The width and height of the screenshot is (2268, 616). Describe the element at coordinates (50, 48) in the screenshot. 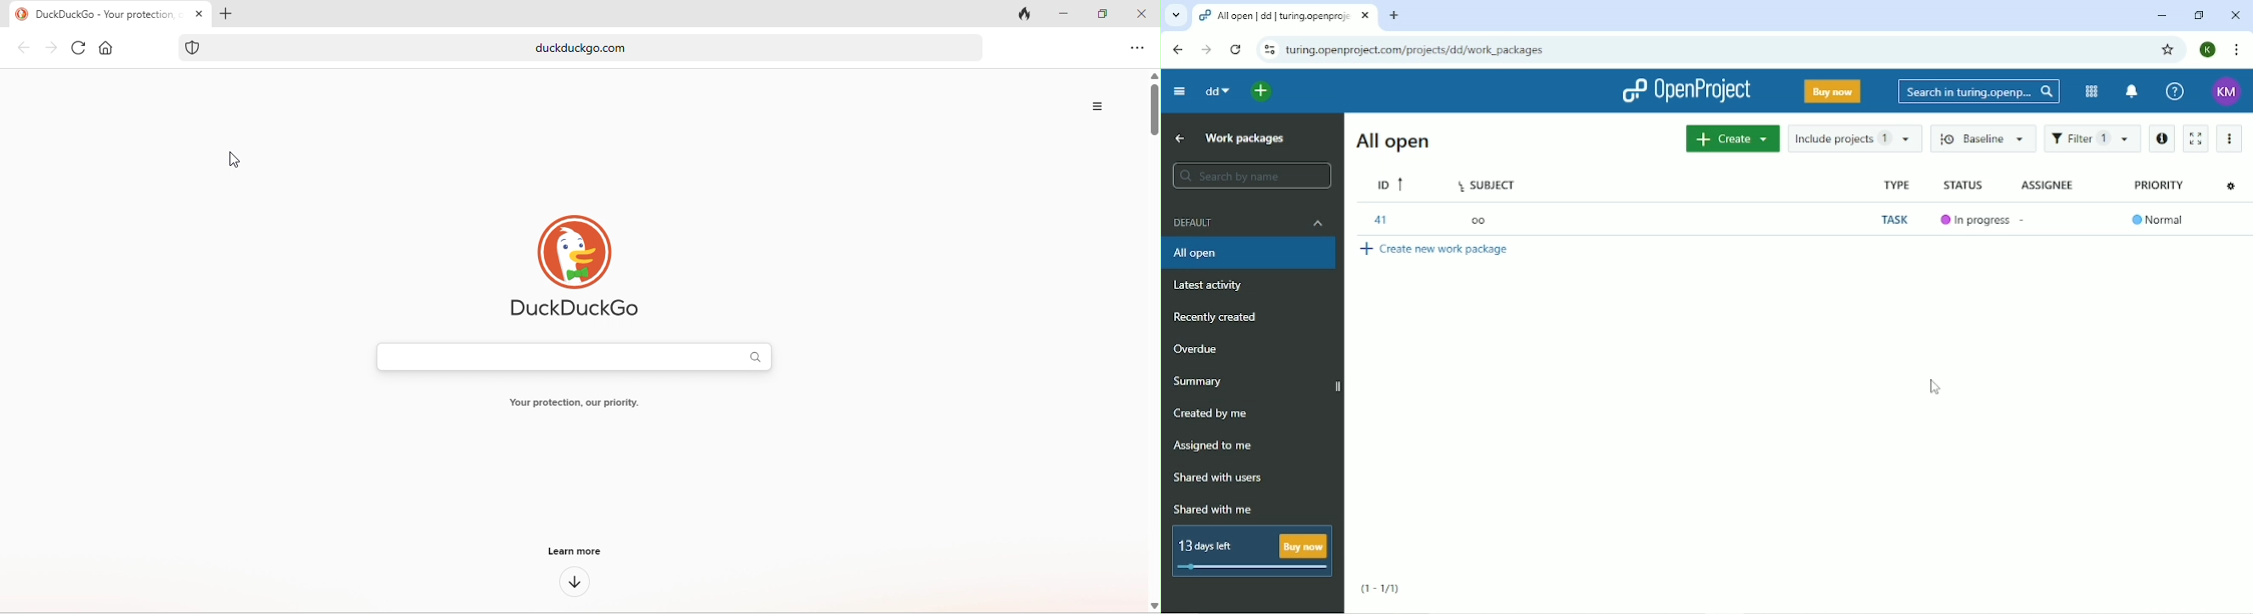

I see `forward` at that location.